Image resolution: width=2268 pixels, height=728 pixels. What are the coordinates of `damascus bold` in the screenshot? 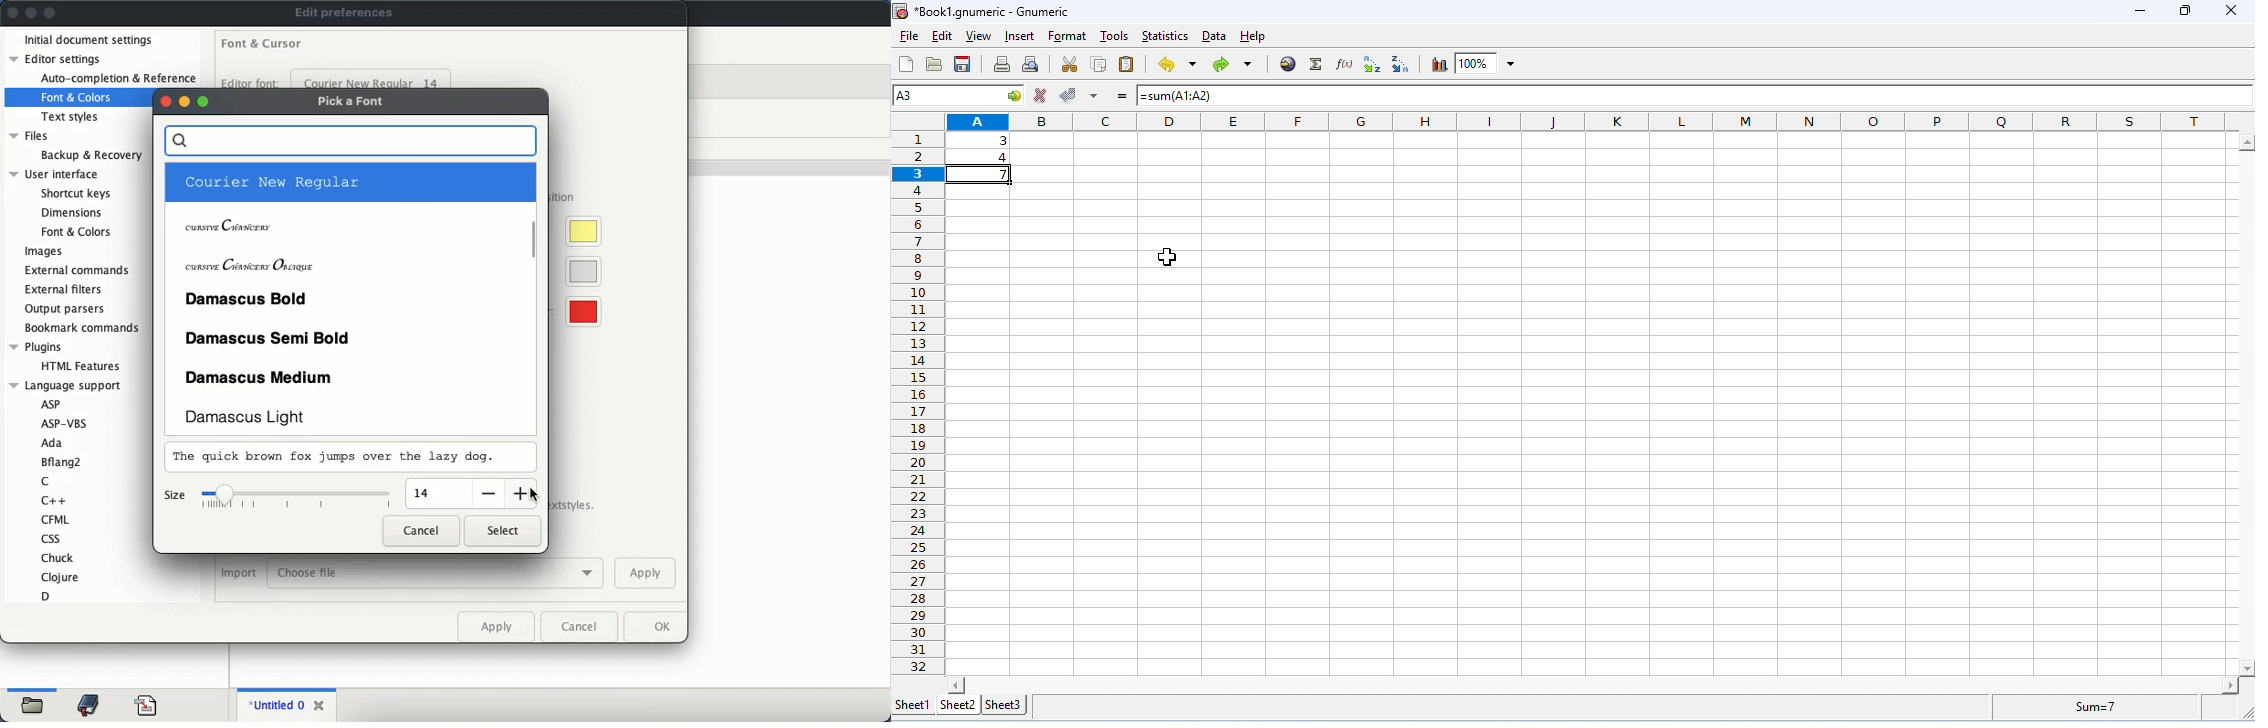 It's located at (348, 298).